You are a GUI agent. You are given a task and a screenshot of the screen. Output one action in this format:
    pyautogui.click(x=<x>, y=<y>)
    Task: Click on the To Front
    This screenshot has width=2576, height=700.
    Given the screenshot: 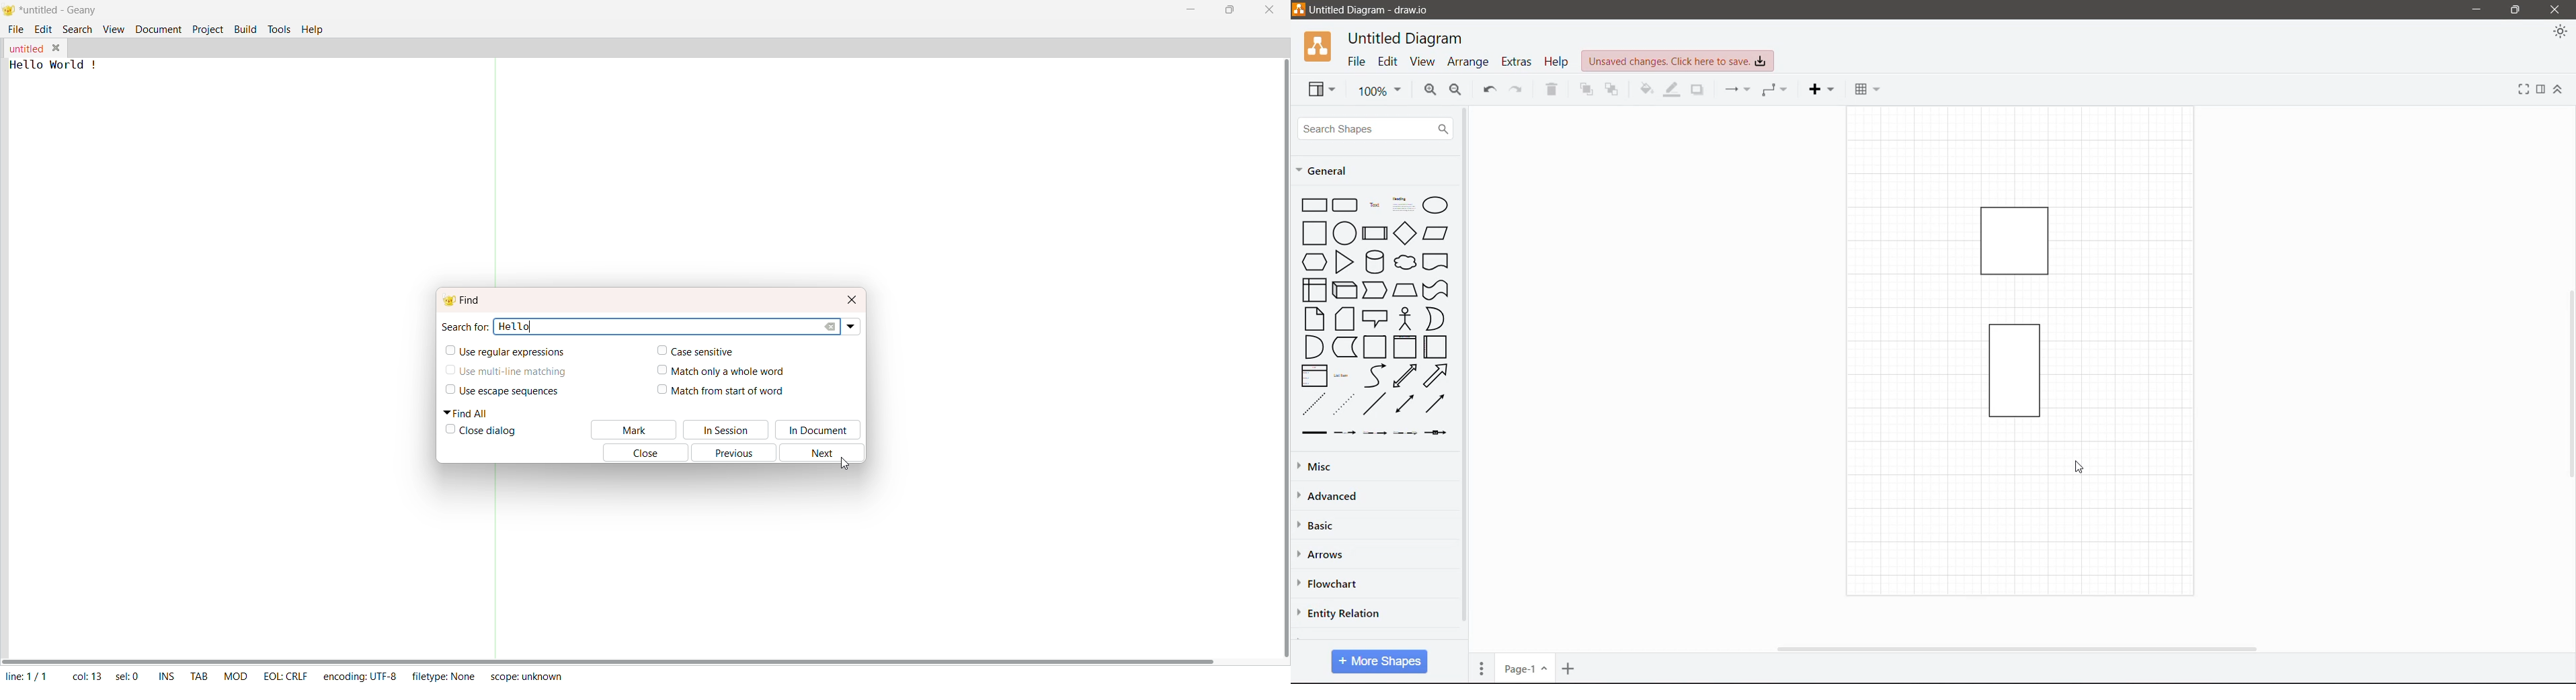 What is the action you would take?
    pyautogui.click(x=1586, y=90)
    